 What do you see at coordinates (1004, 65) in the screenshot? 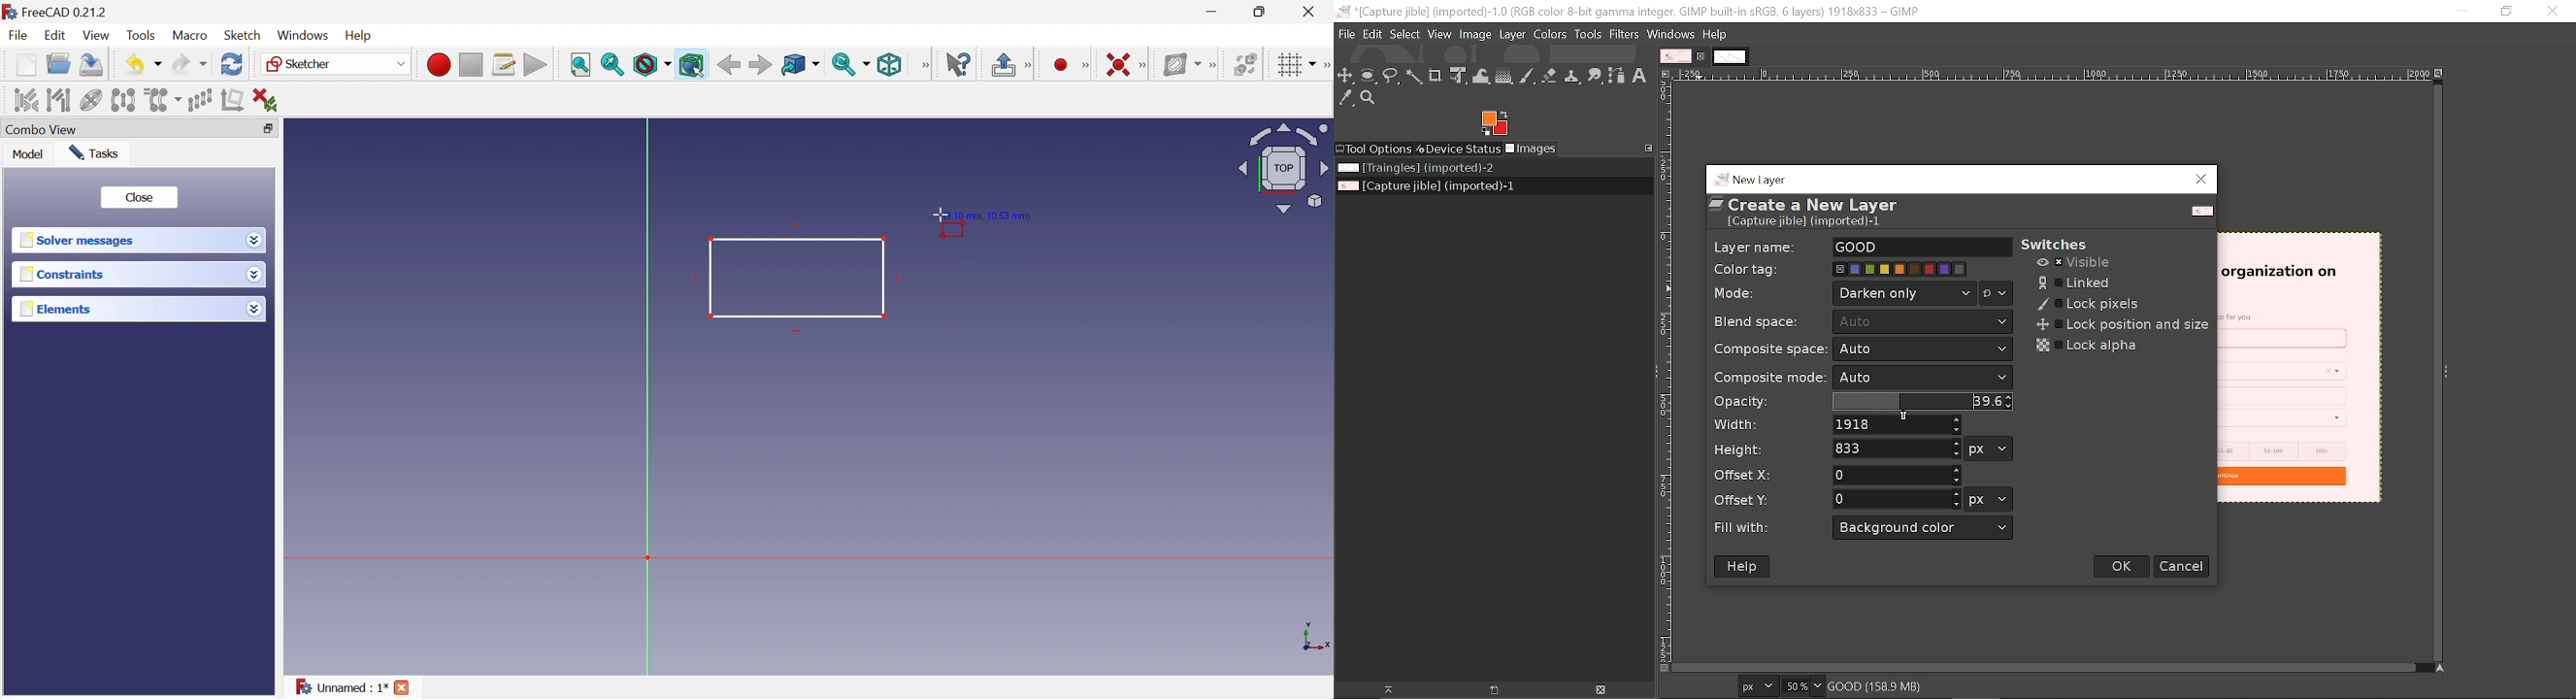
I see `Leave sketch` at bounding box center [1004, 65].